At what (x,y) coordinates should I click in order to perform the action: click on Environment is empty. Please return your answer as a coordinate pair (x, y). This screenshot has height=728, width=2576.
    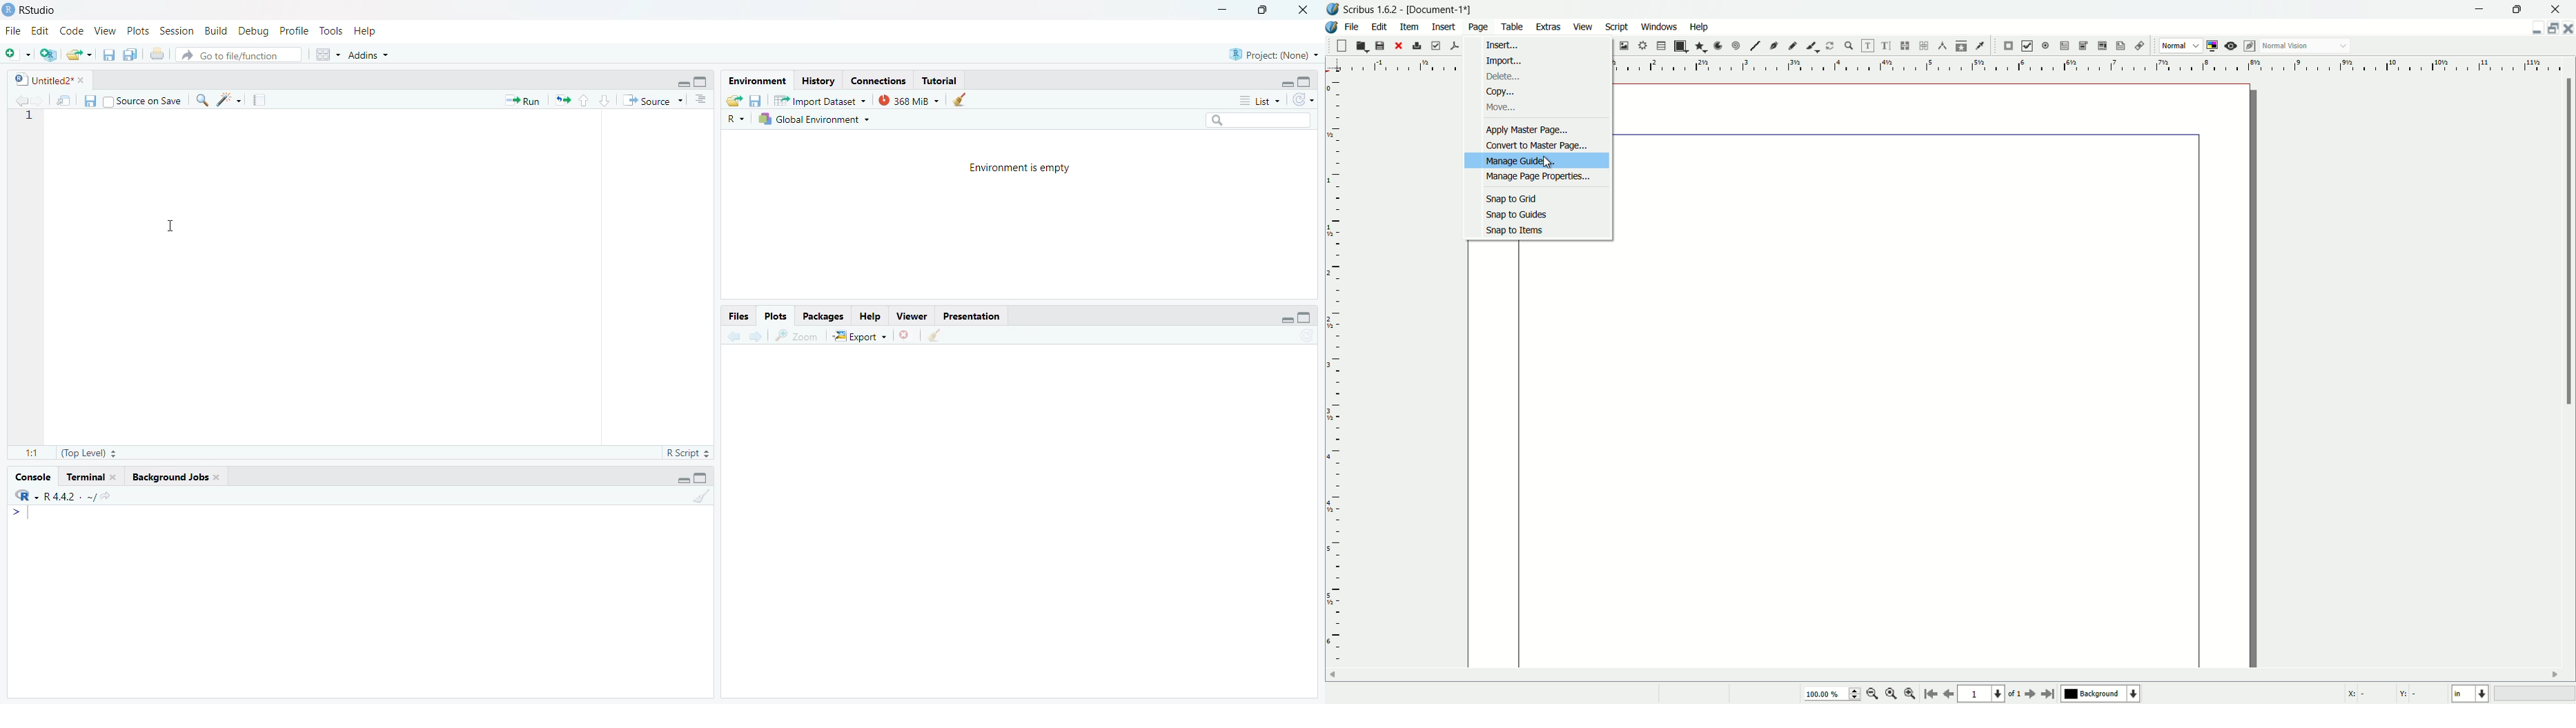
    Looking at the image, I should click on (1025, 168).